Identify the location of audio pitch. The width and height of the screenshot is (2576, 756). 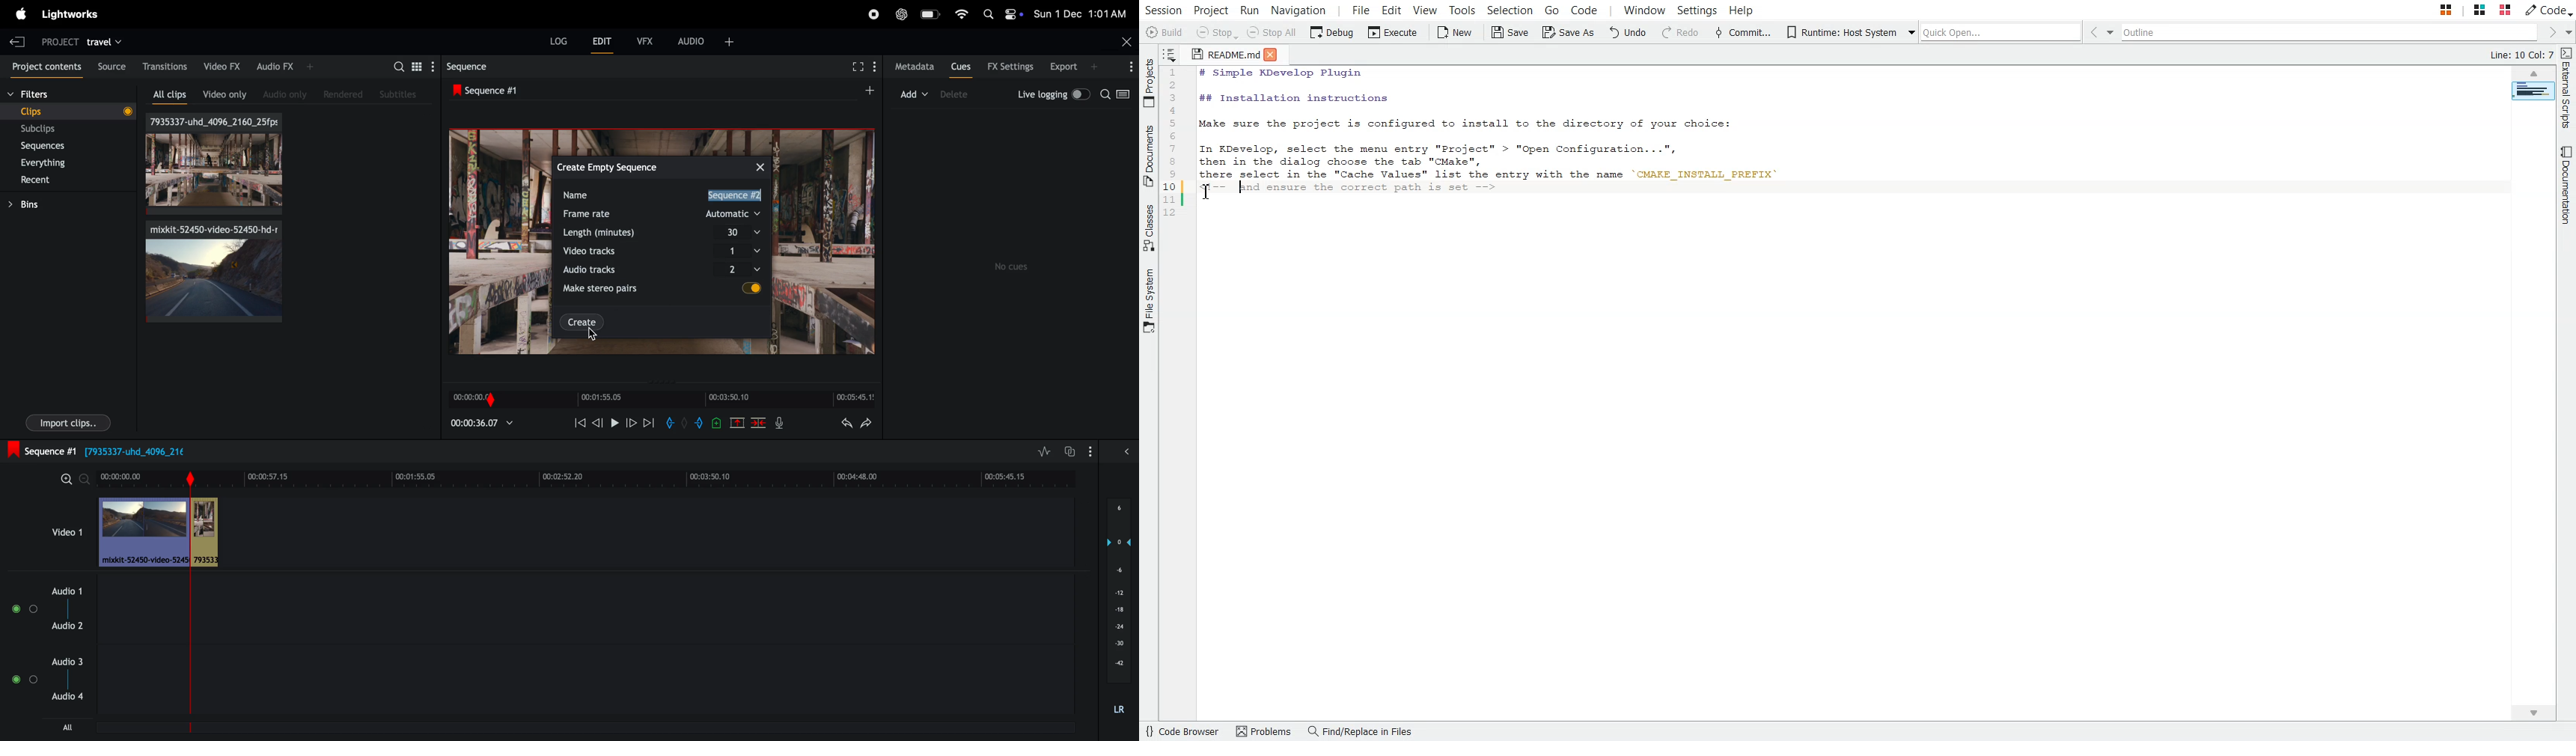
(1120, 611).